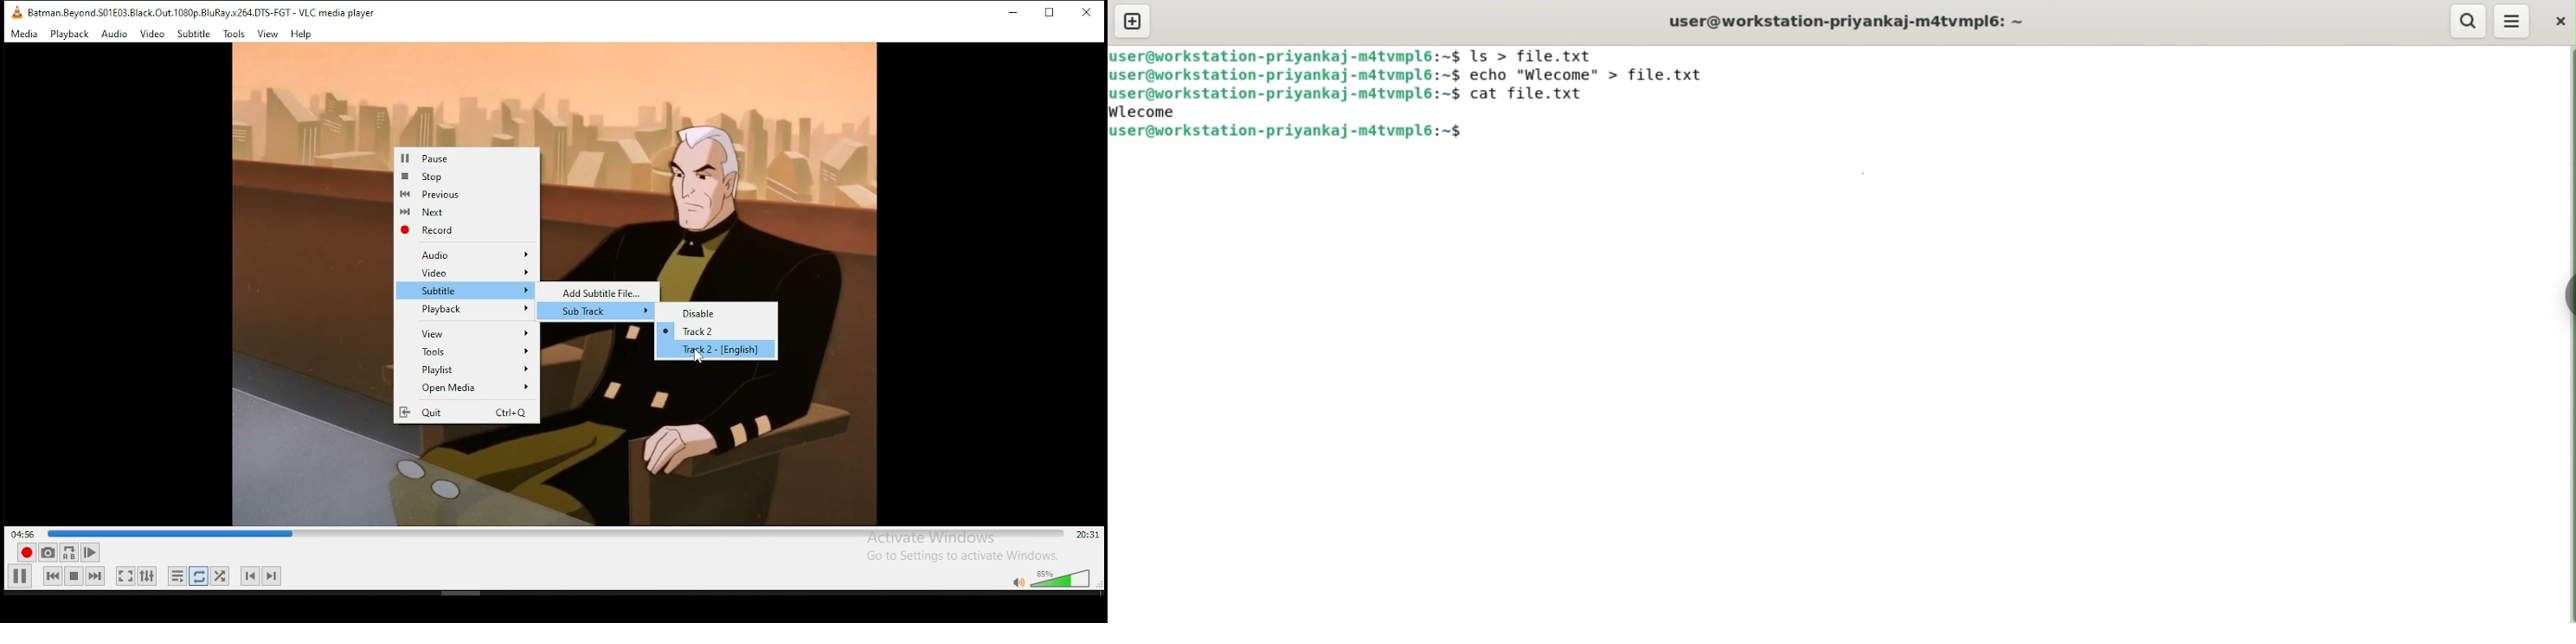  Describe the element at coordinates (470, 371) in the screenshot. I see `Playlist ` at that location.